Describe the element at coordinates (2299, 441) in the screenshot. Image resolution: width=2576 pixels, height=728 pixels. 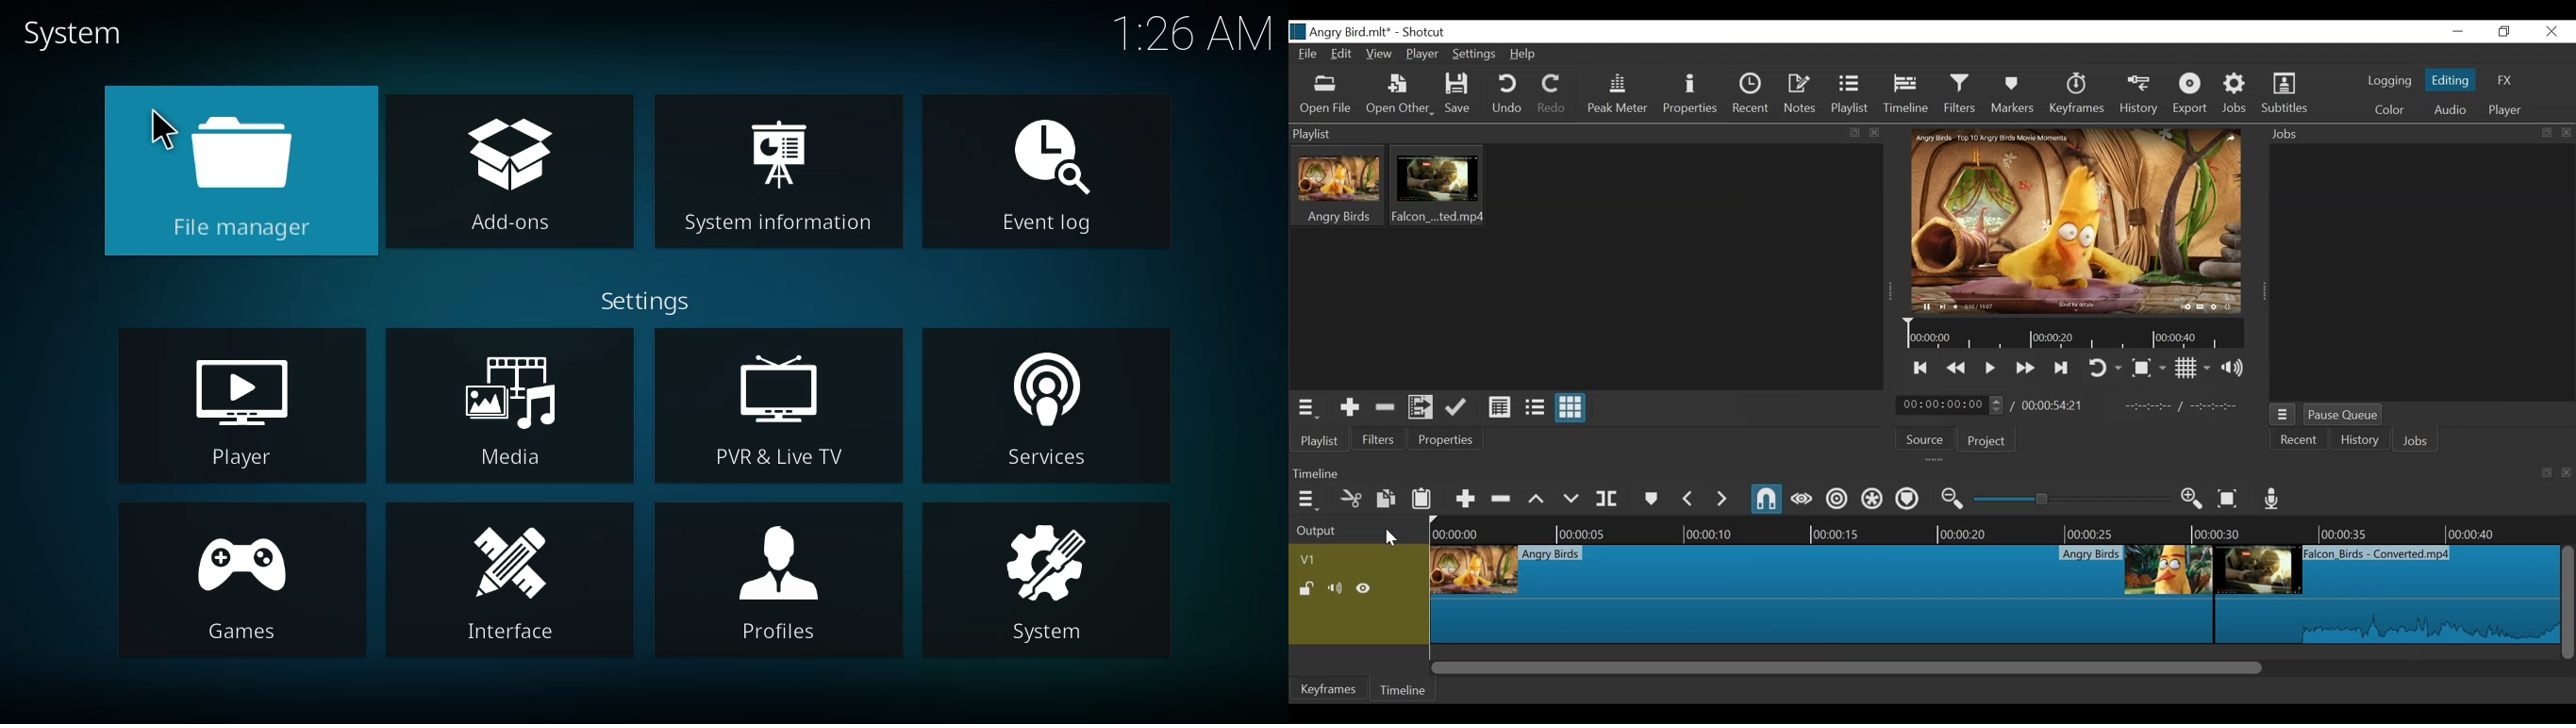
I see `Recent` at that location.